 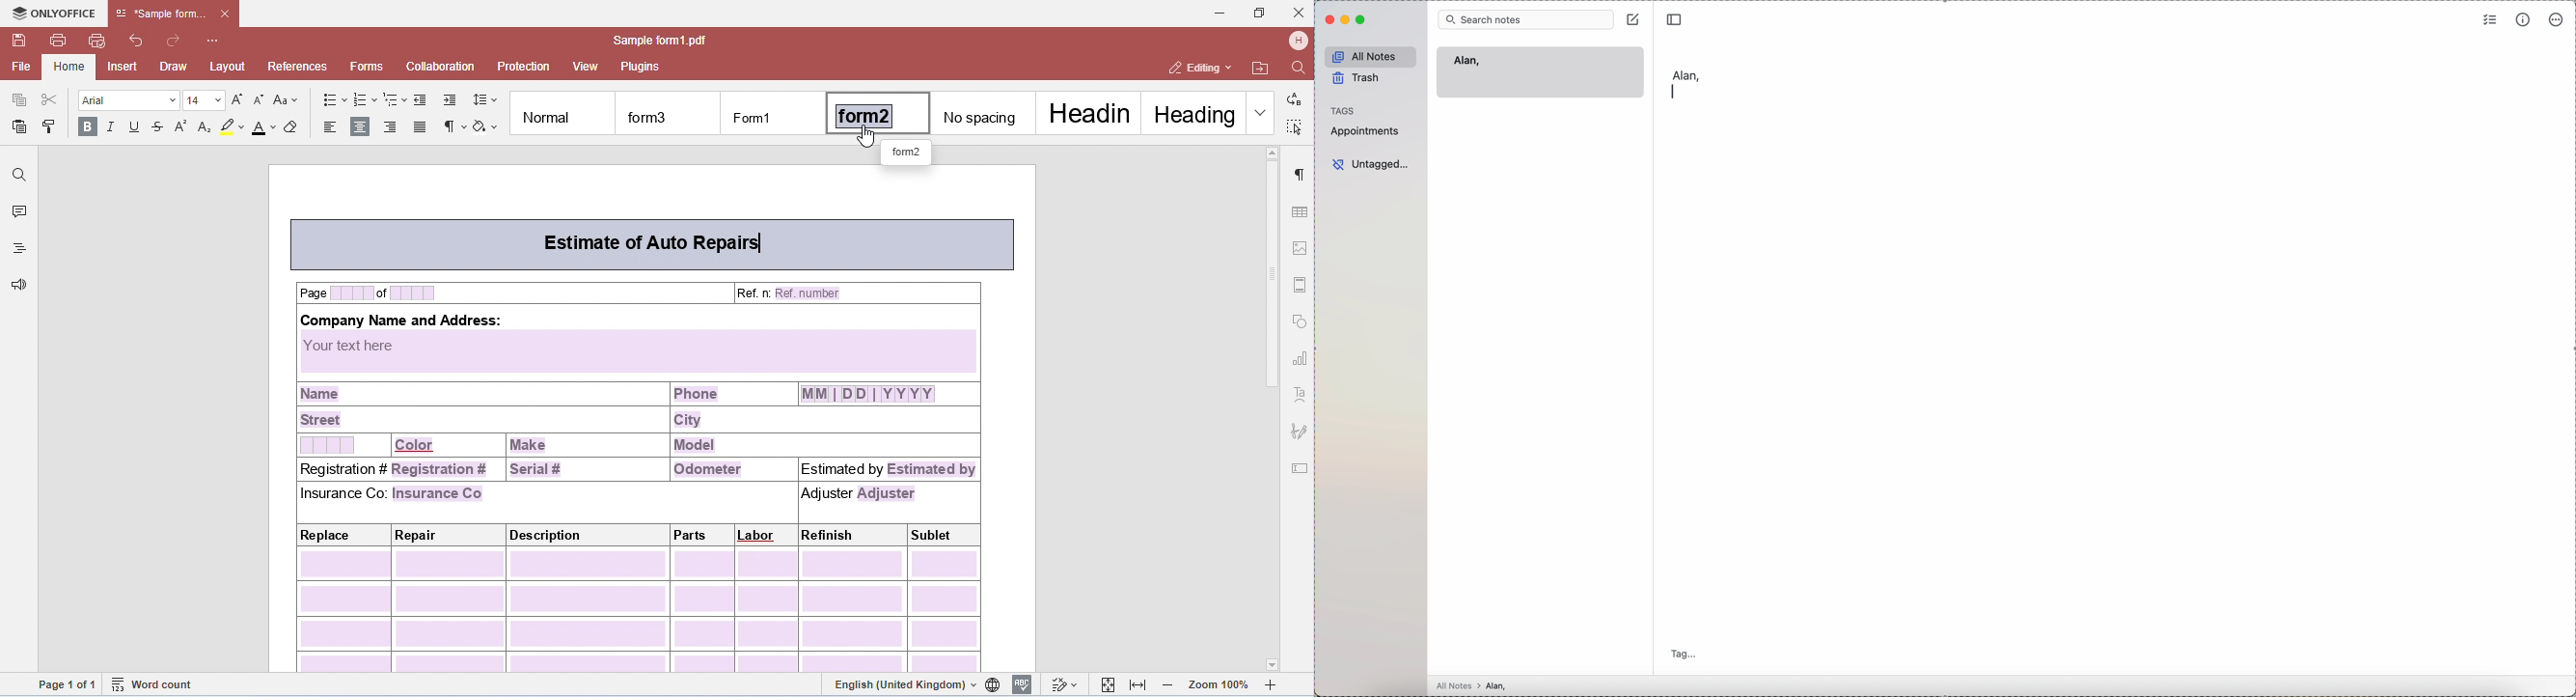 What do you see at coordinates (1673, 92) in the screenshot?
I see `enter` at bounding box center [1673, 92].